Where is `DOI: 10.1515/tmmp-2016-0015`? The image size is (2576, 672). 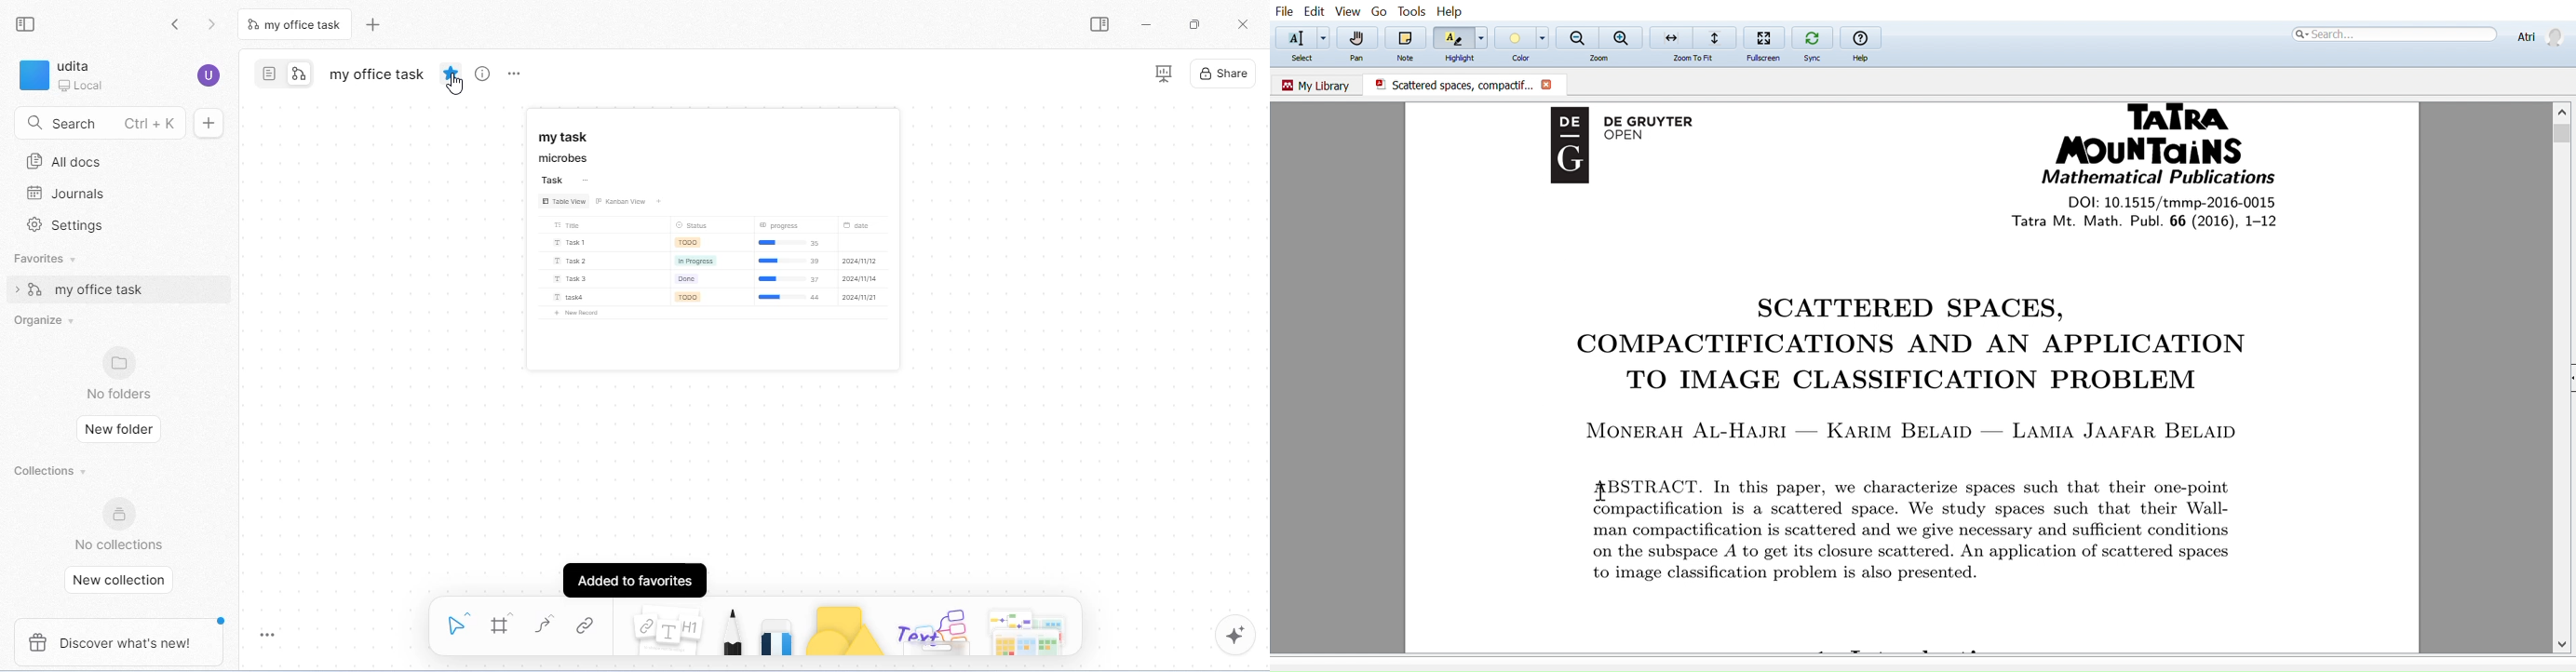
DOI: 10.1515/tmmp-2016-0015 is located at coordinates (2167, 201).